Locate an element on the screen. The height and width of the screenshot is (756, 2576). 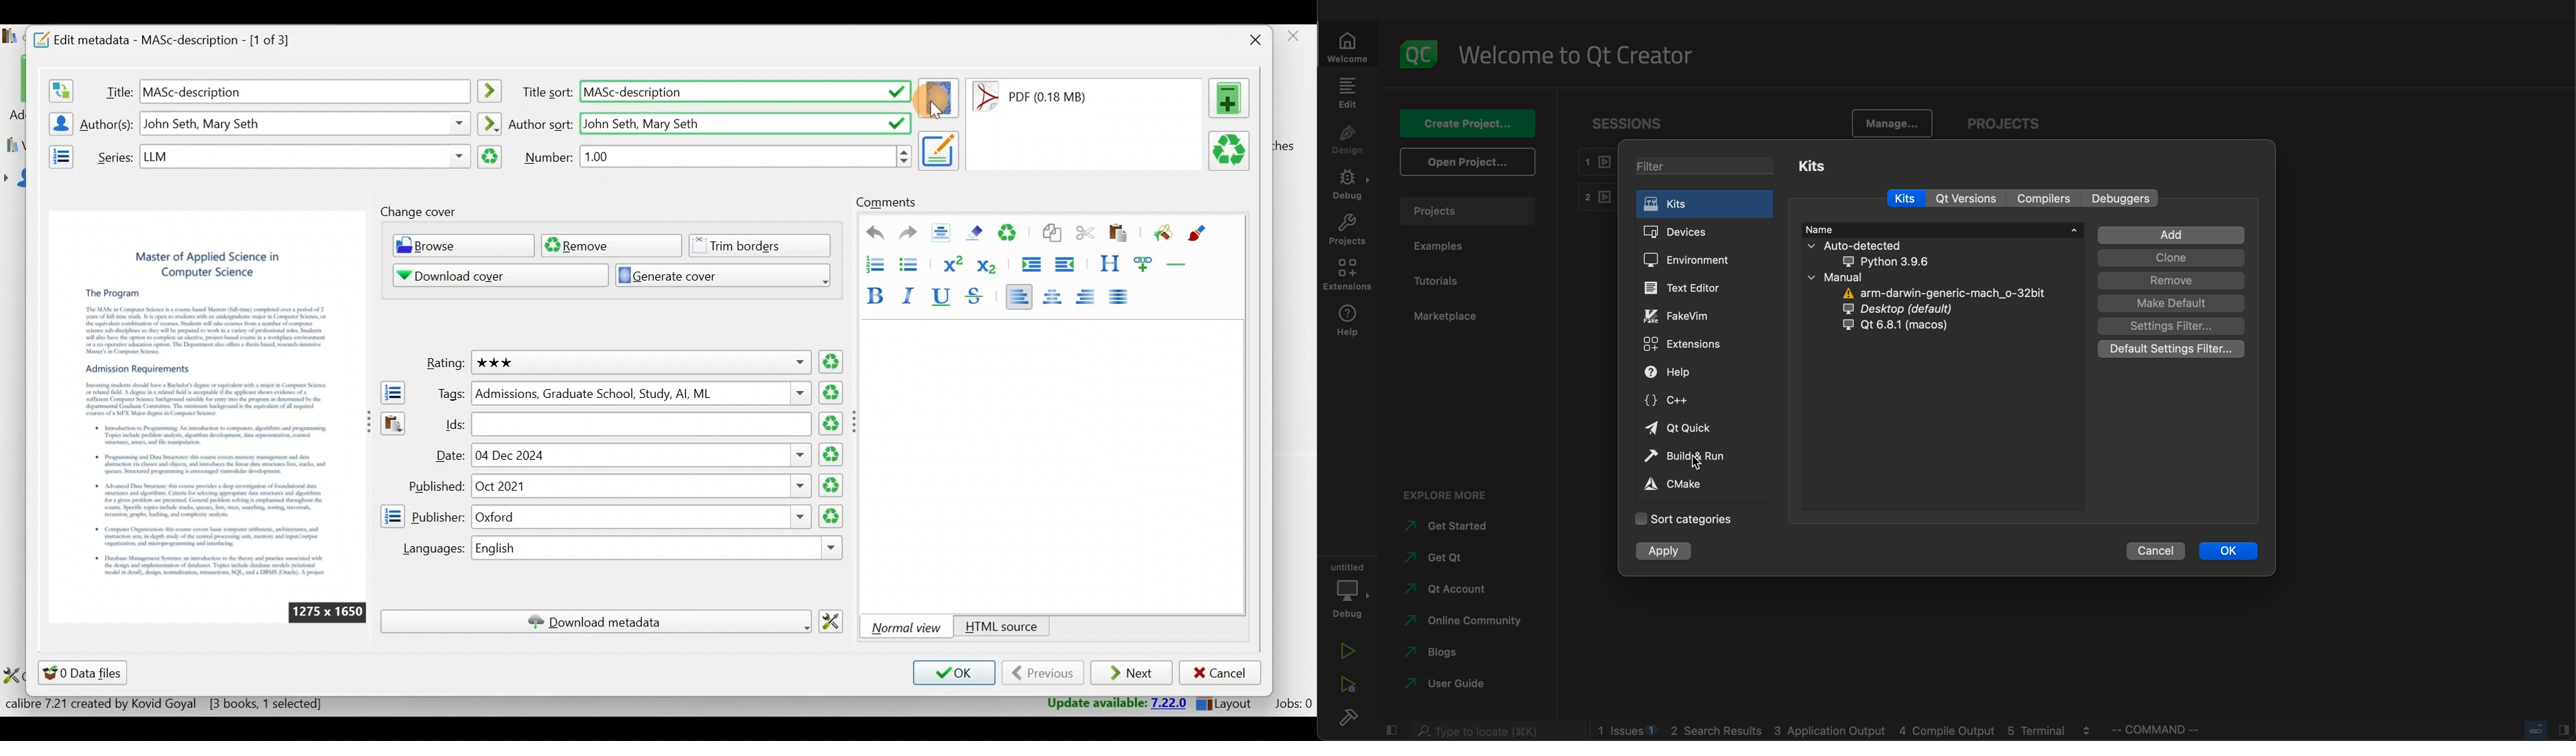
Publisher is located at coordinates (438, 515).